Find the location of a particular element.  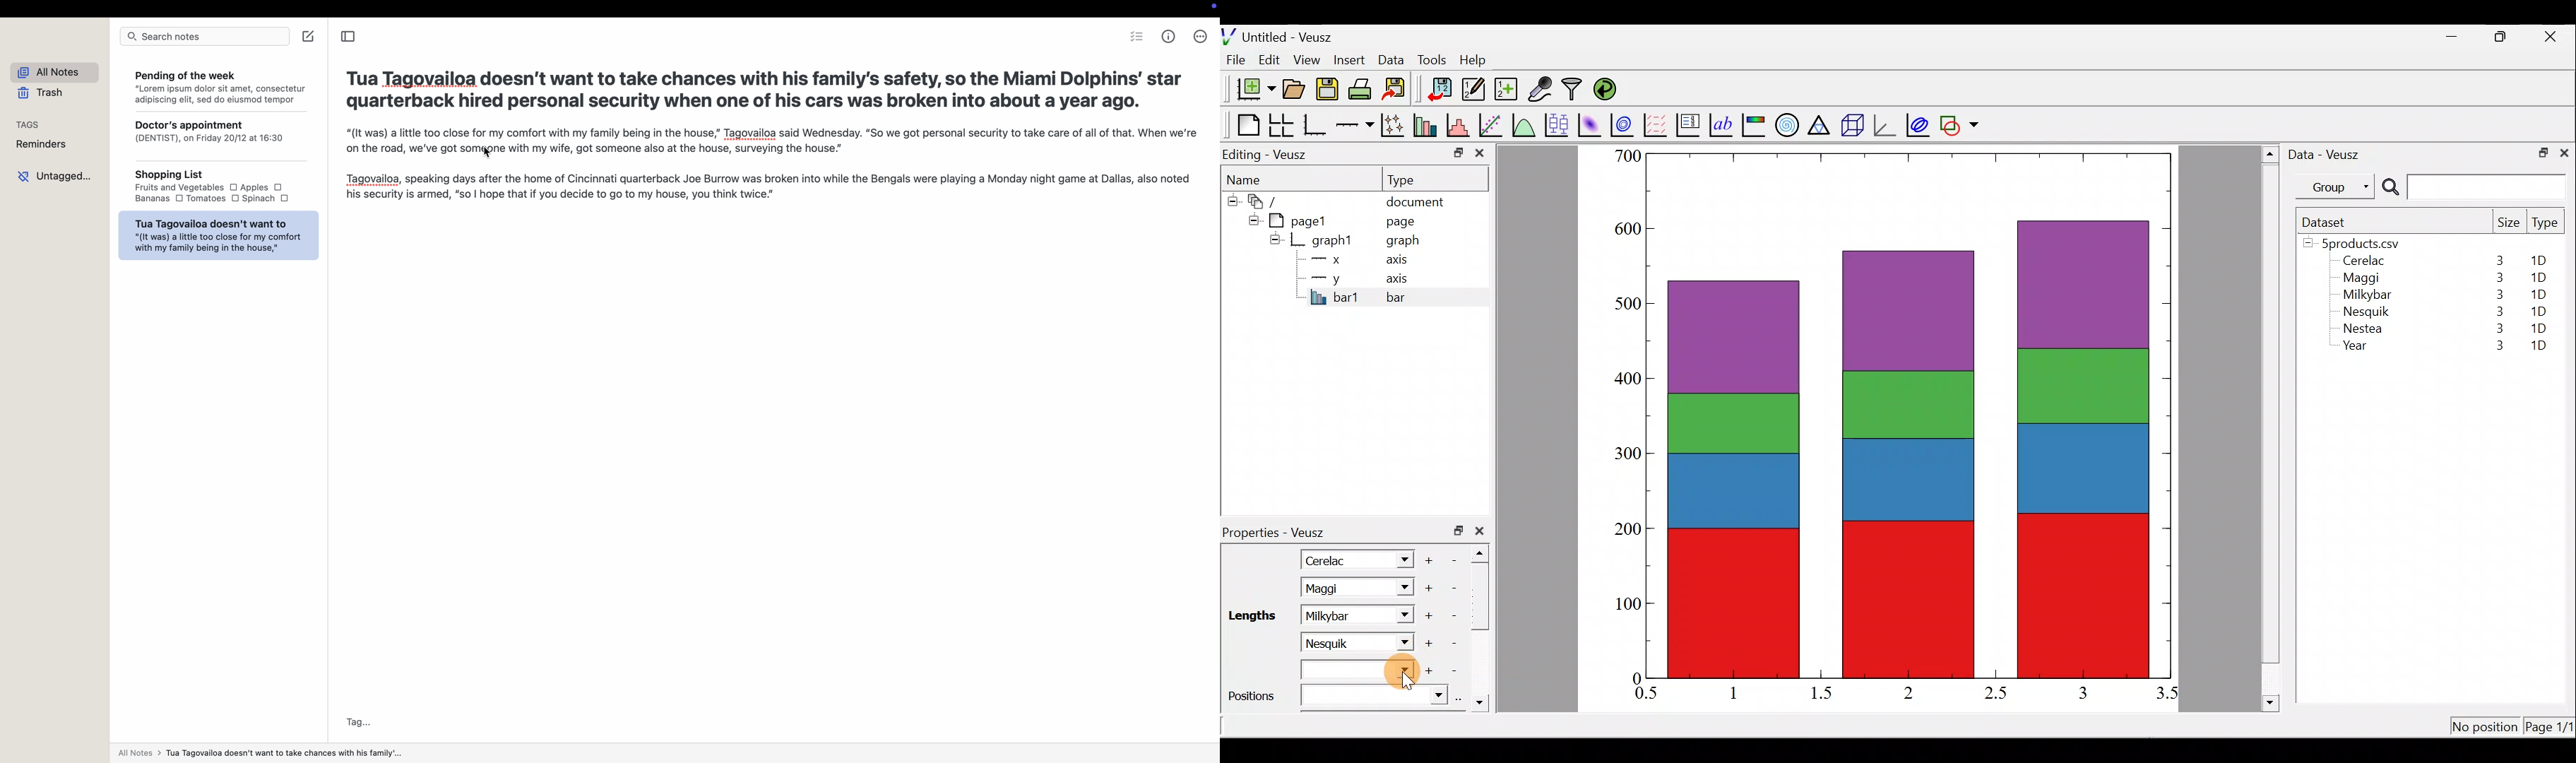

Nasquik is located at coordinates (1337, 642).